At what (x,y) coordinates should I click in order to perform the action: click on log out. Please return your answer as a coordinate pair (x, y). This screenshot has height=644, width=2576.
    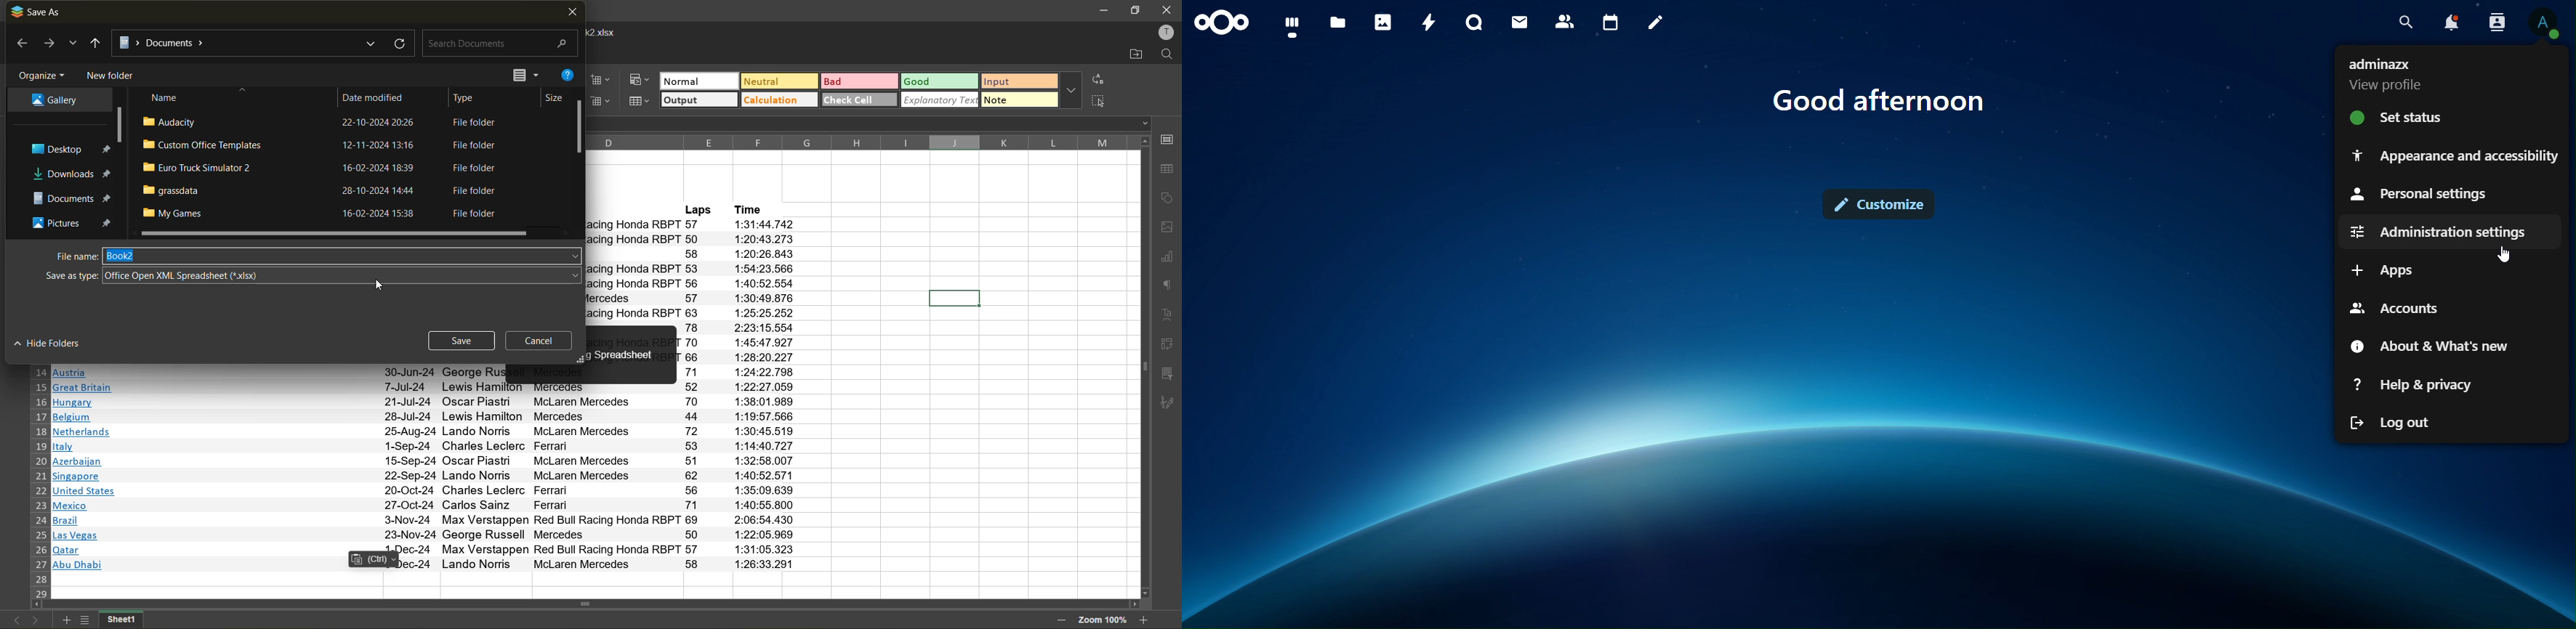
    Looking at the image, I should click on (2395, 423).